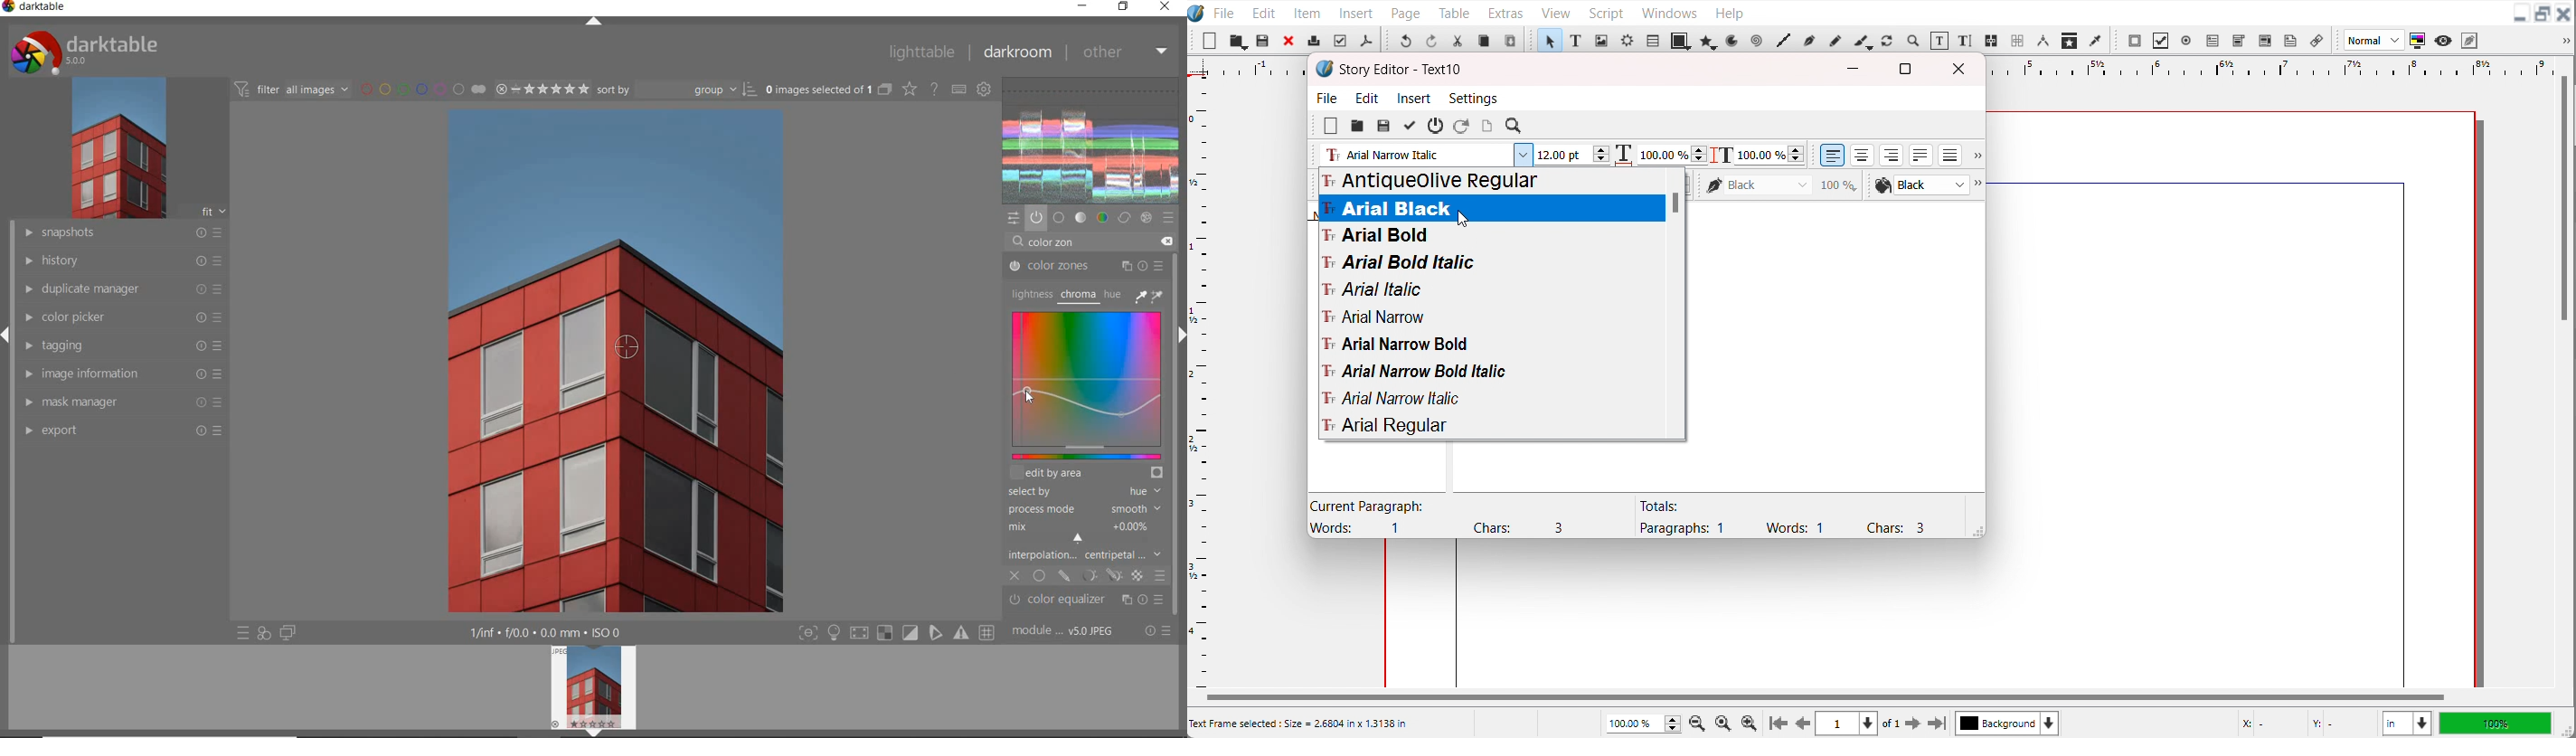 The image size is (2576, 756). What do you see at coordinates (1491, 372) in the screenshot?
I see `Font` at bounding box center [1491, 372].